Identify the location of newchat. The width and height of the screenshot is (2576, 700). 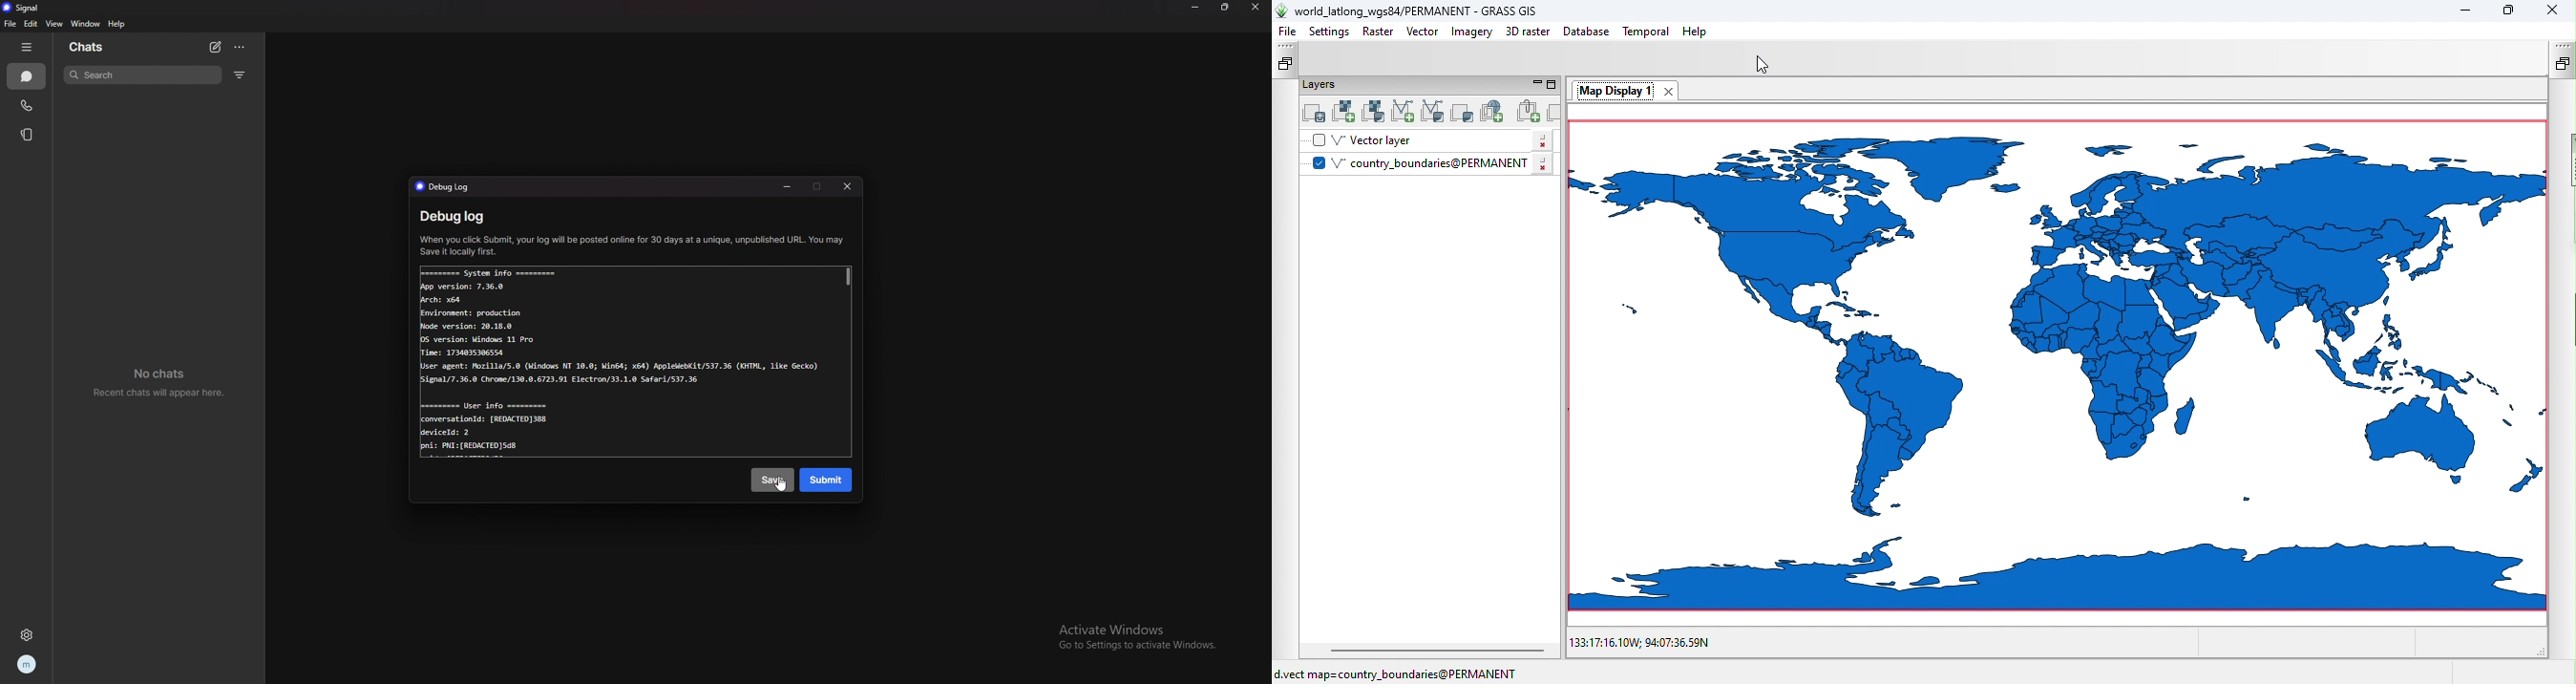
(215, 46).